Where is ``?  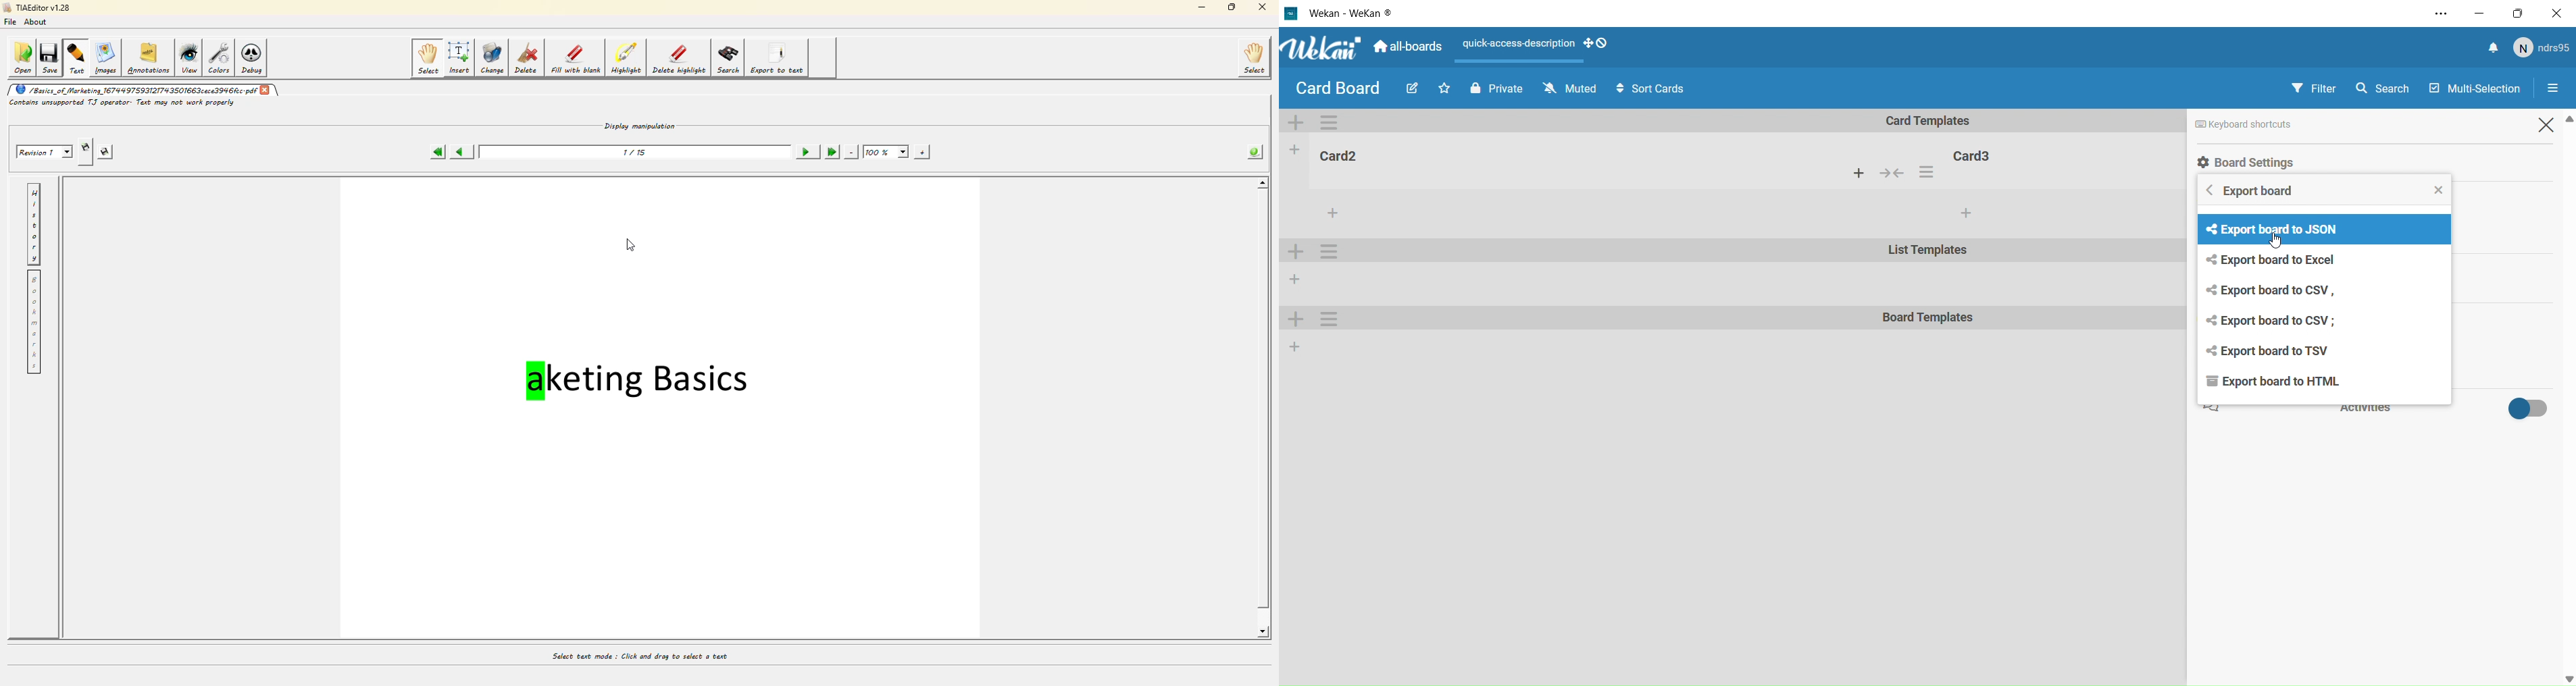
 is located at coordinates (1328, 123).